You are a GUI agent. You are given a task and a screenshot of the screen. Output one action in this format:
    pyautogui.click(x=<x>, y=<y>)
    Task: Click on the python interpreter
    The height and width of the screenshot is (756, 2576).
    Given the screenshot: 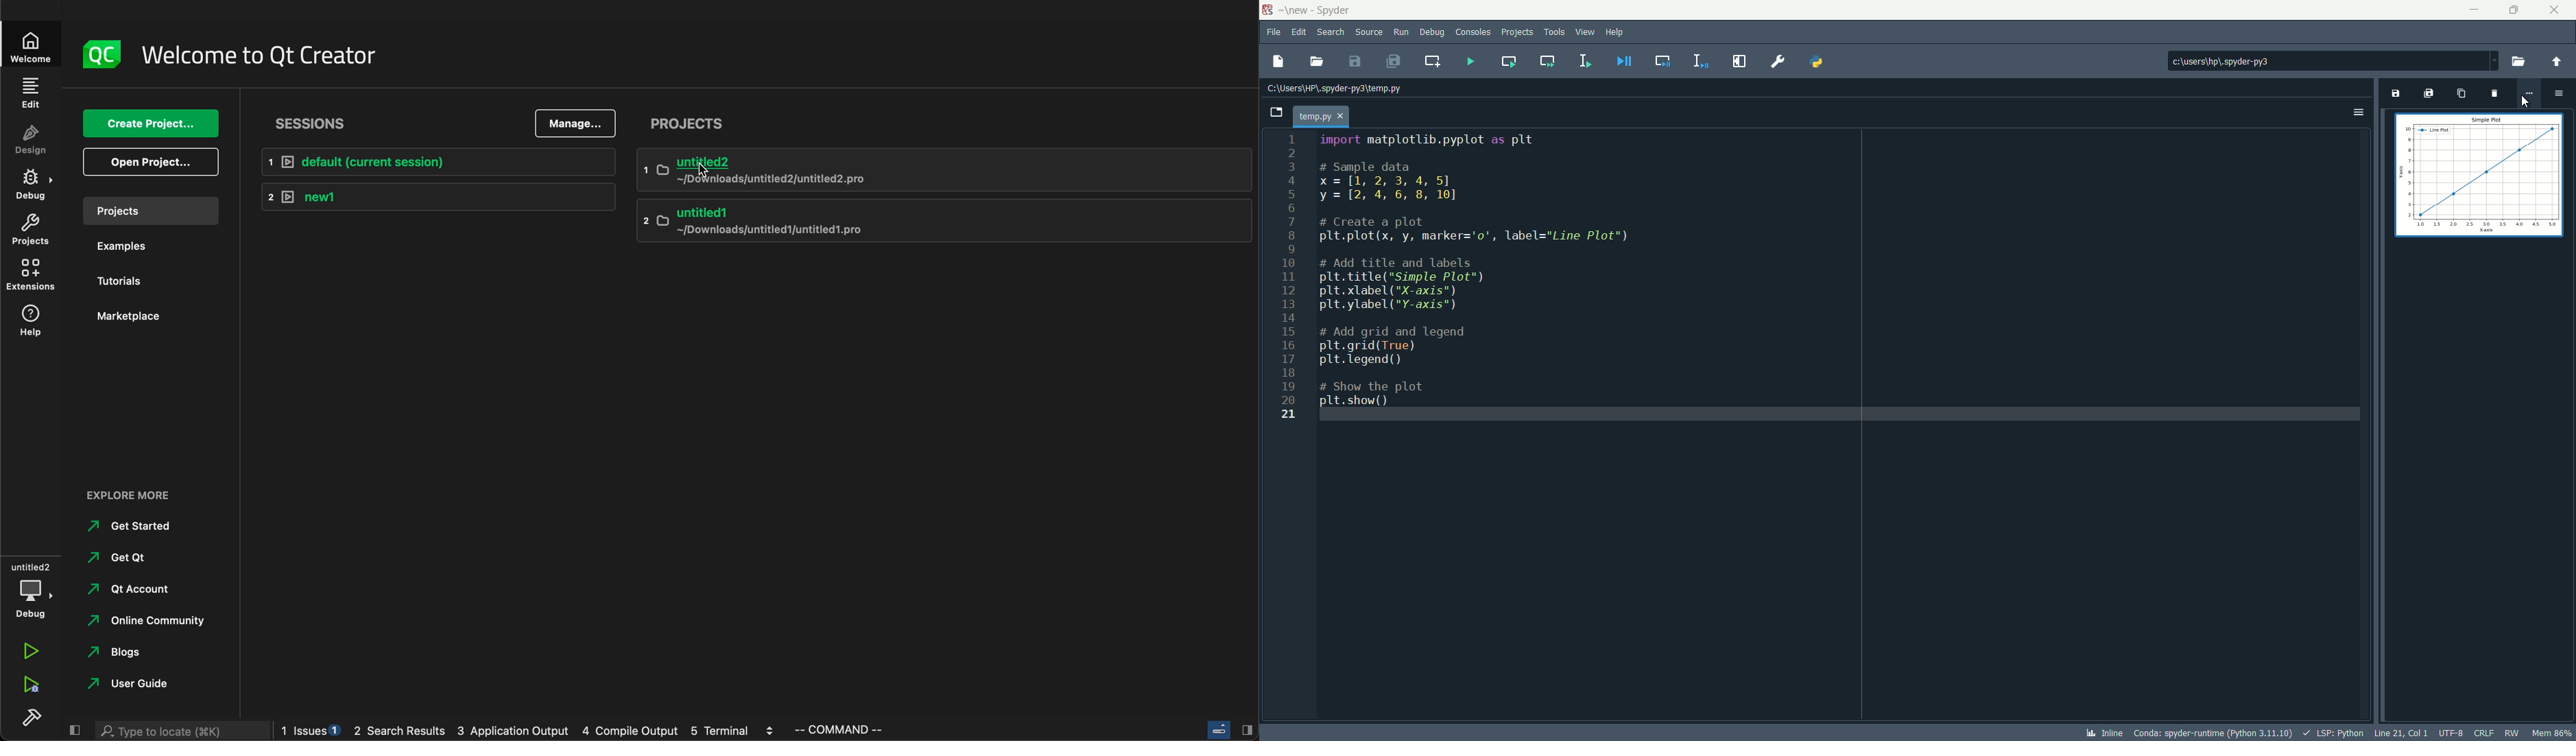 What is the action you would take?
    pyautogui.click(x=2213, y=733)
    